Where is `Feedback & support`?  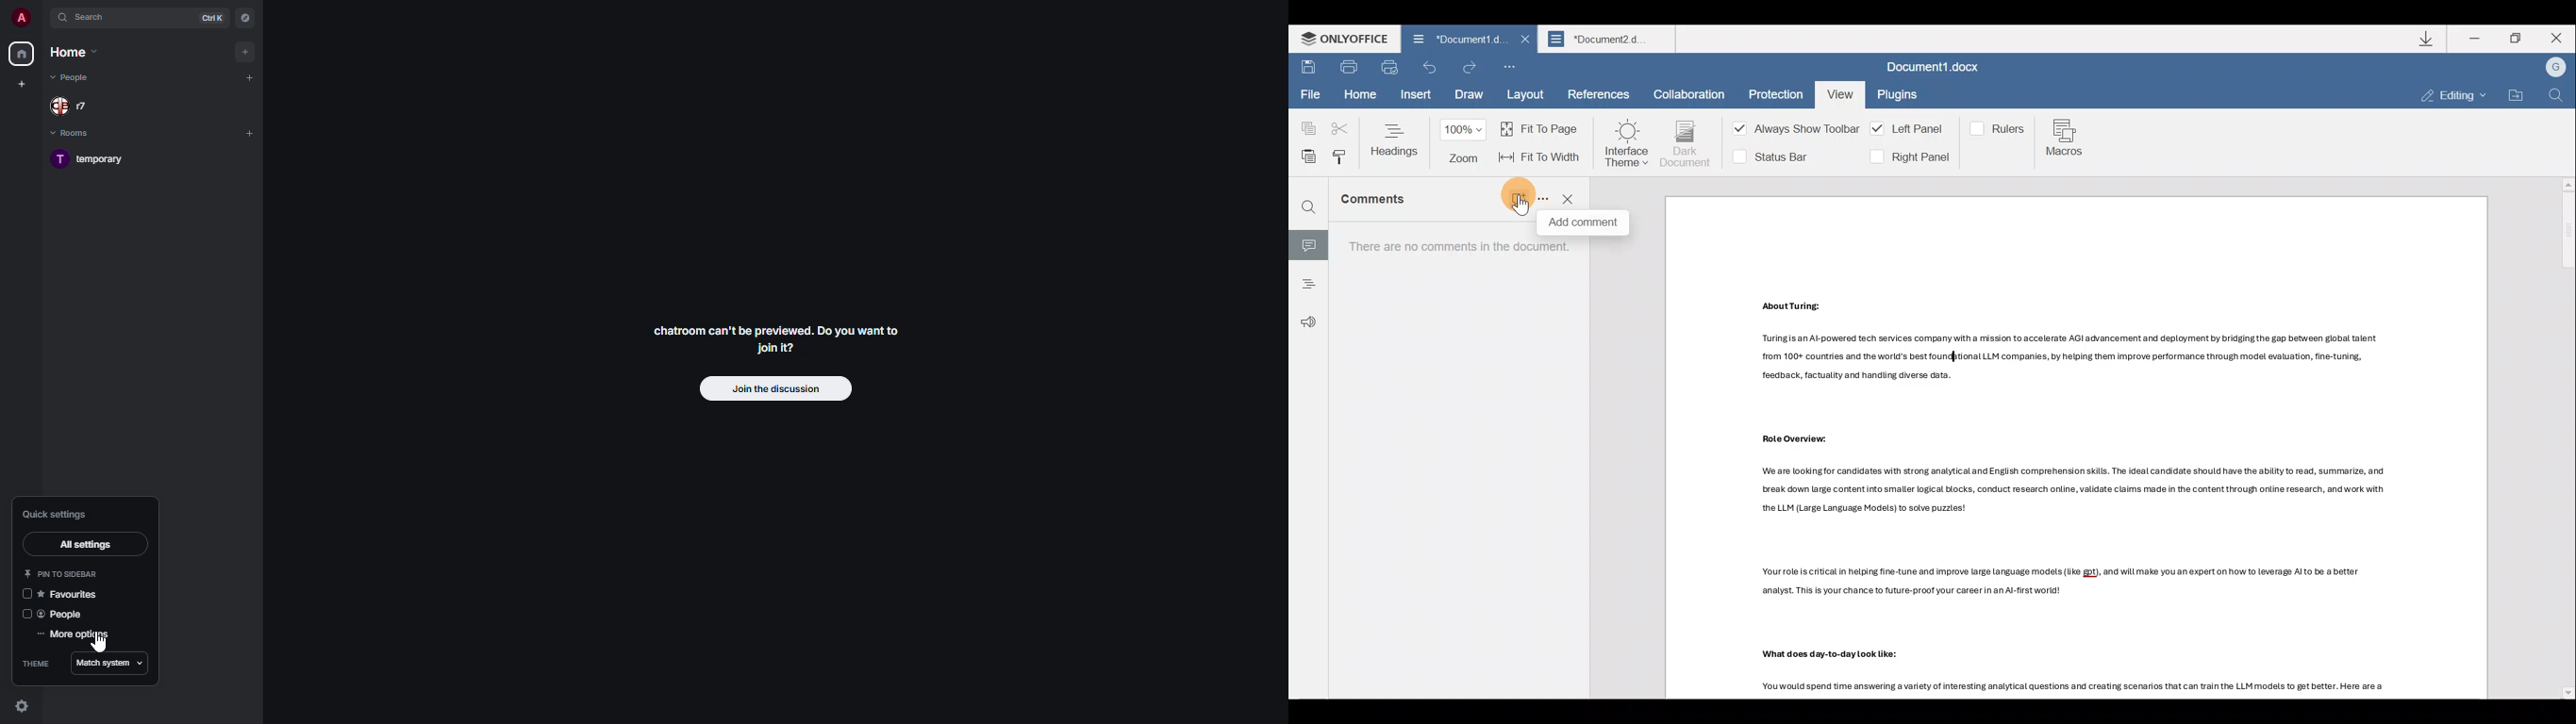 Feedback & support is located at coordinates (1304, 314).